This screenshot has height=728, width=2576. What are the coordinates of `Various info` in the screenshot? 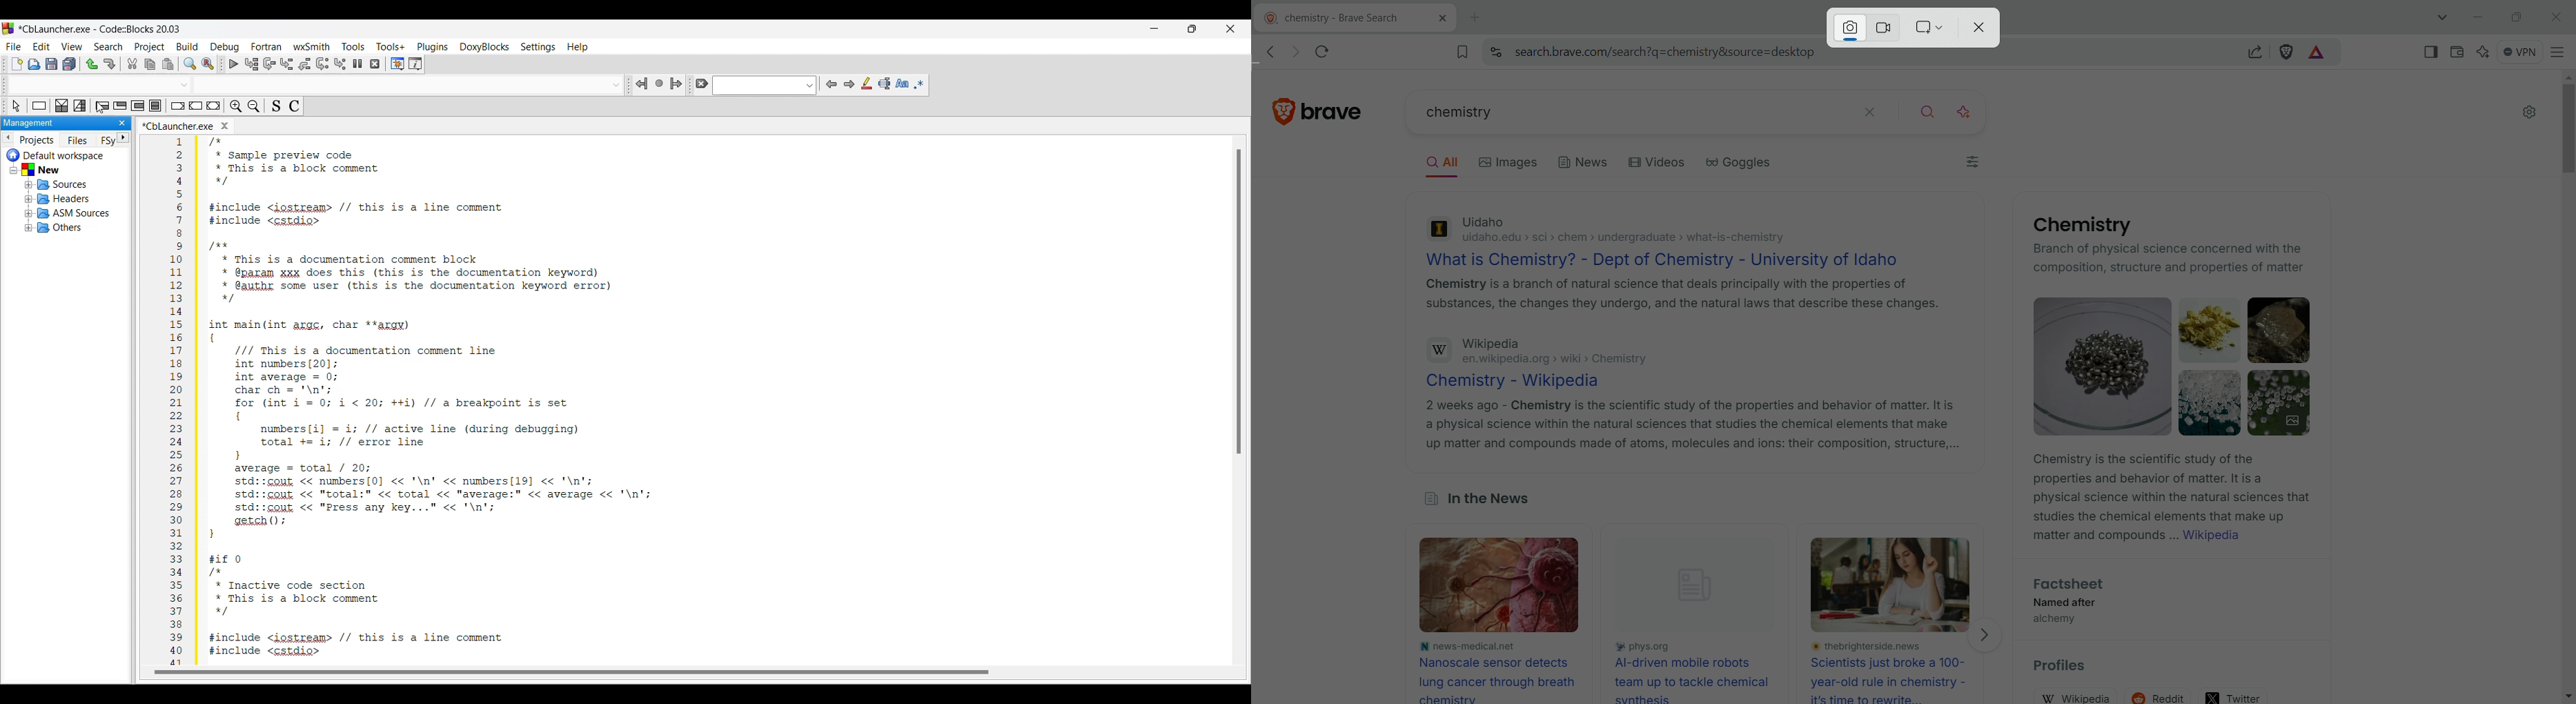 It's located at (415, 64).